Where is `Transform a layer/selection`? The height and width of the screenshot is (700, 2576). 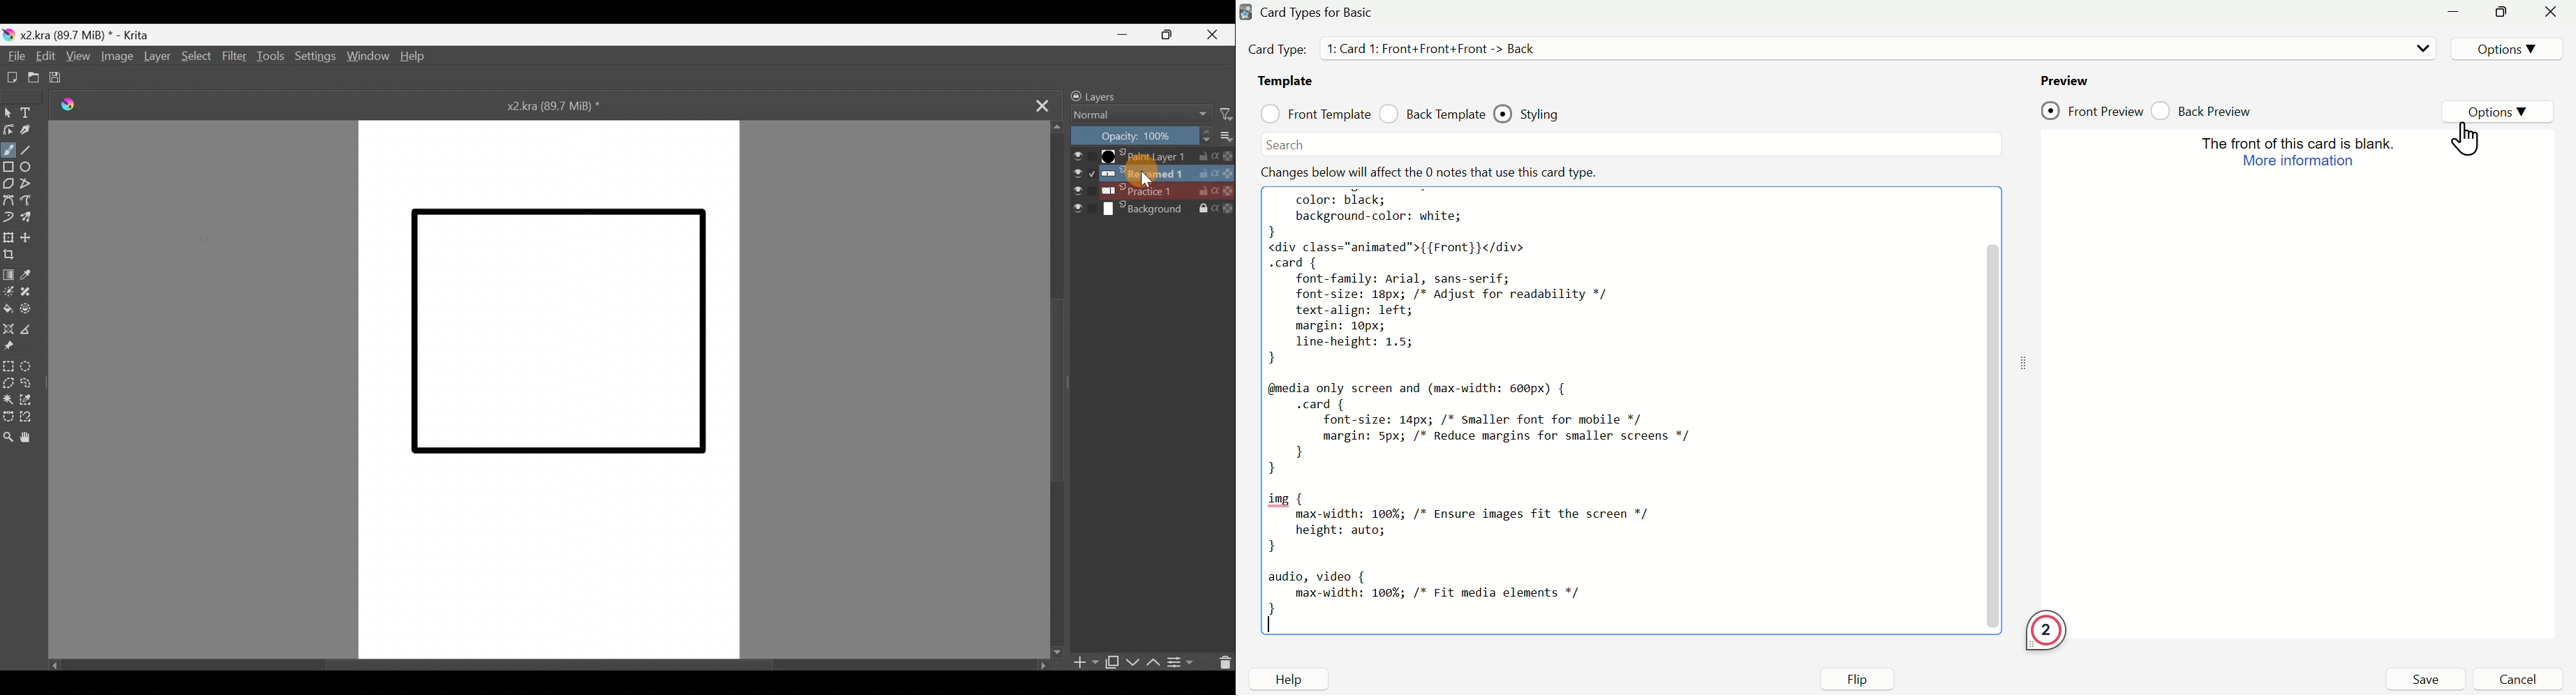
Transform a layer/selection is located at coordinates (8, 237).